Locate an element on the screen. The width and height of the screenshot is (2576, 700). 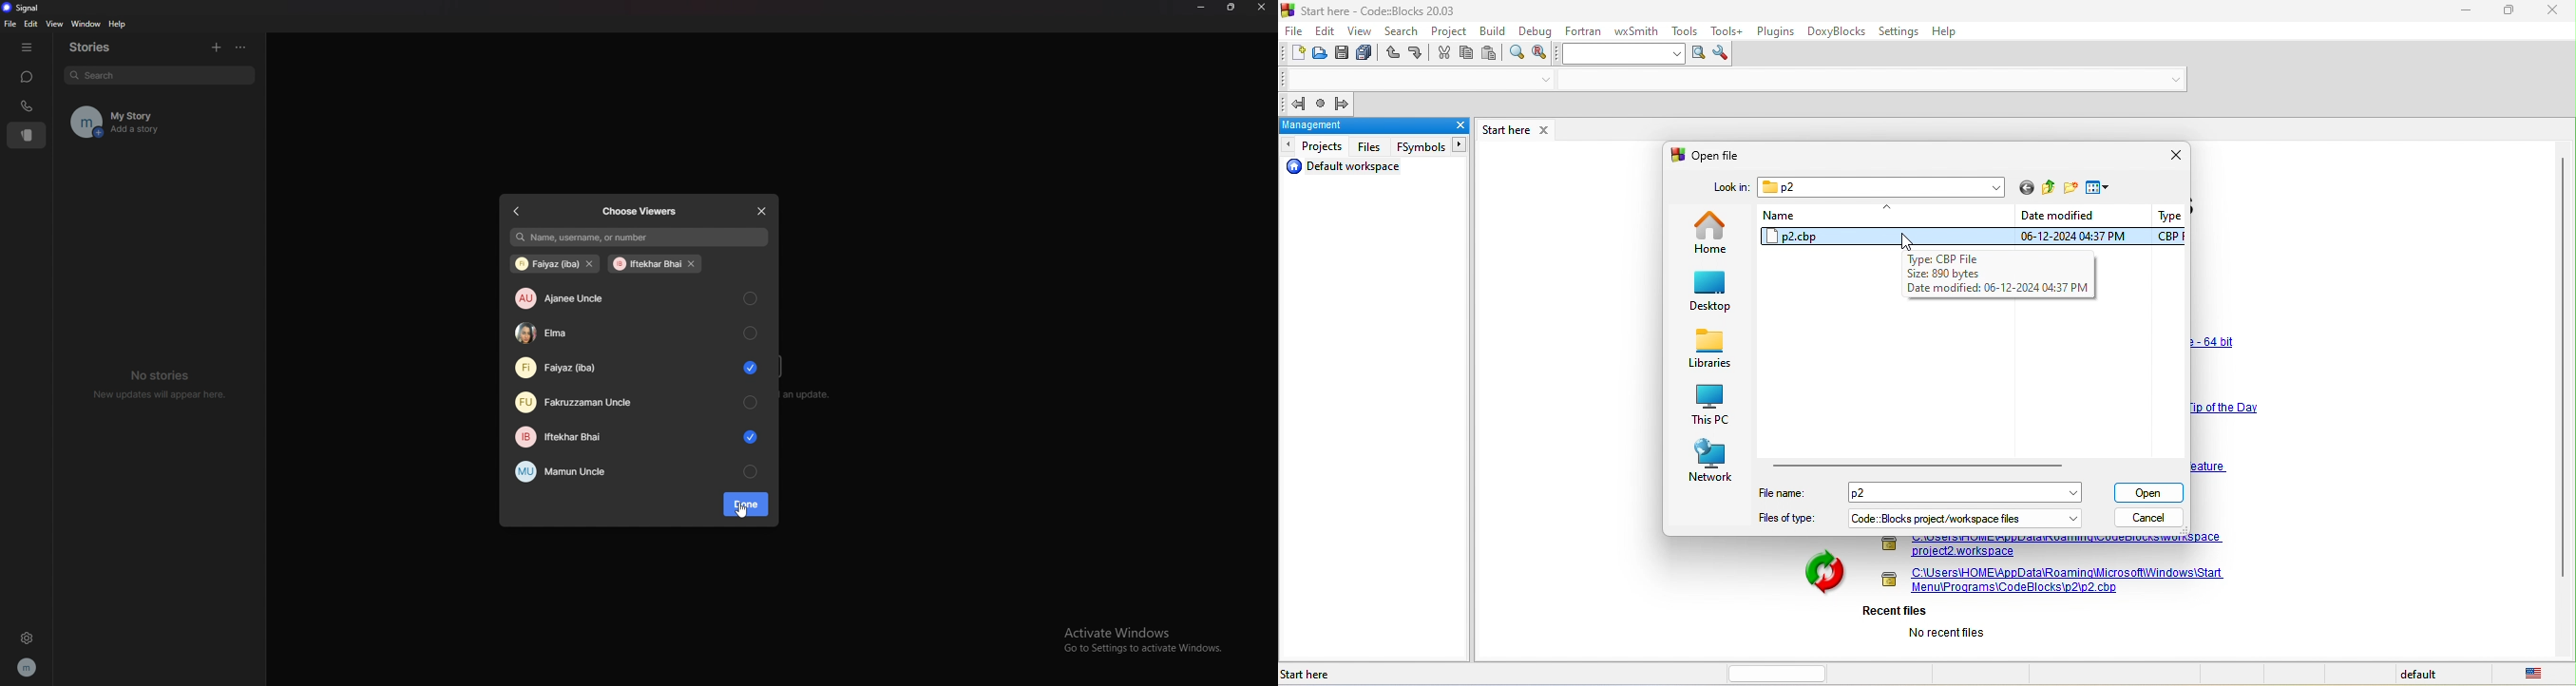
iftekhar bhai is located at coordinates (639, 437).